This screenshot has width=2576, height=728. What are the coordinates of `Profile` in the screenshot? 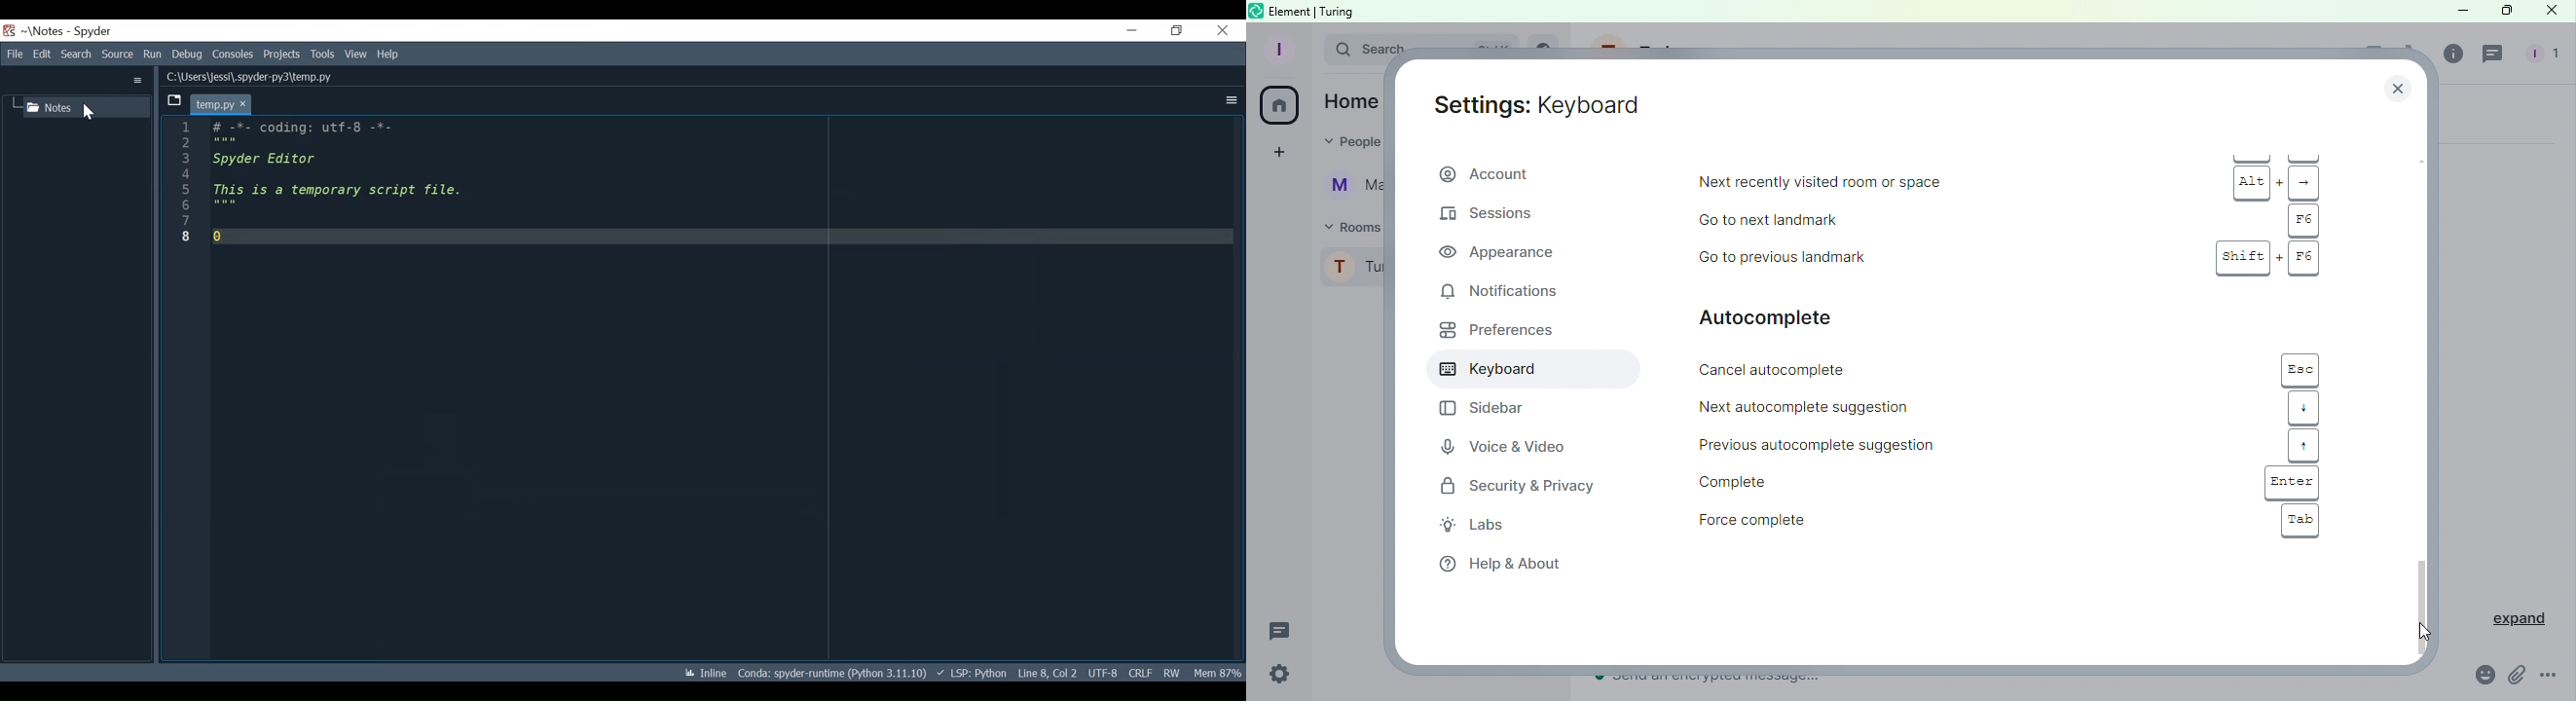 It's located at (1349, 269).